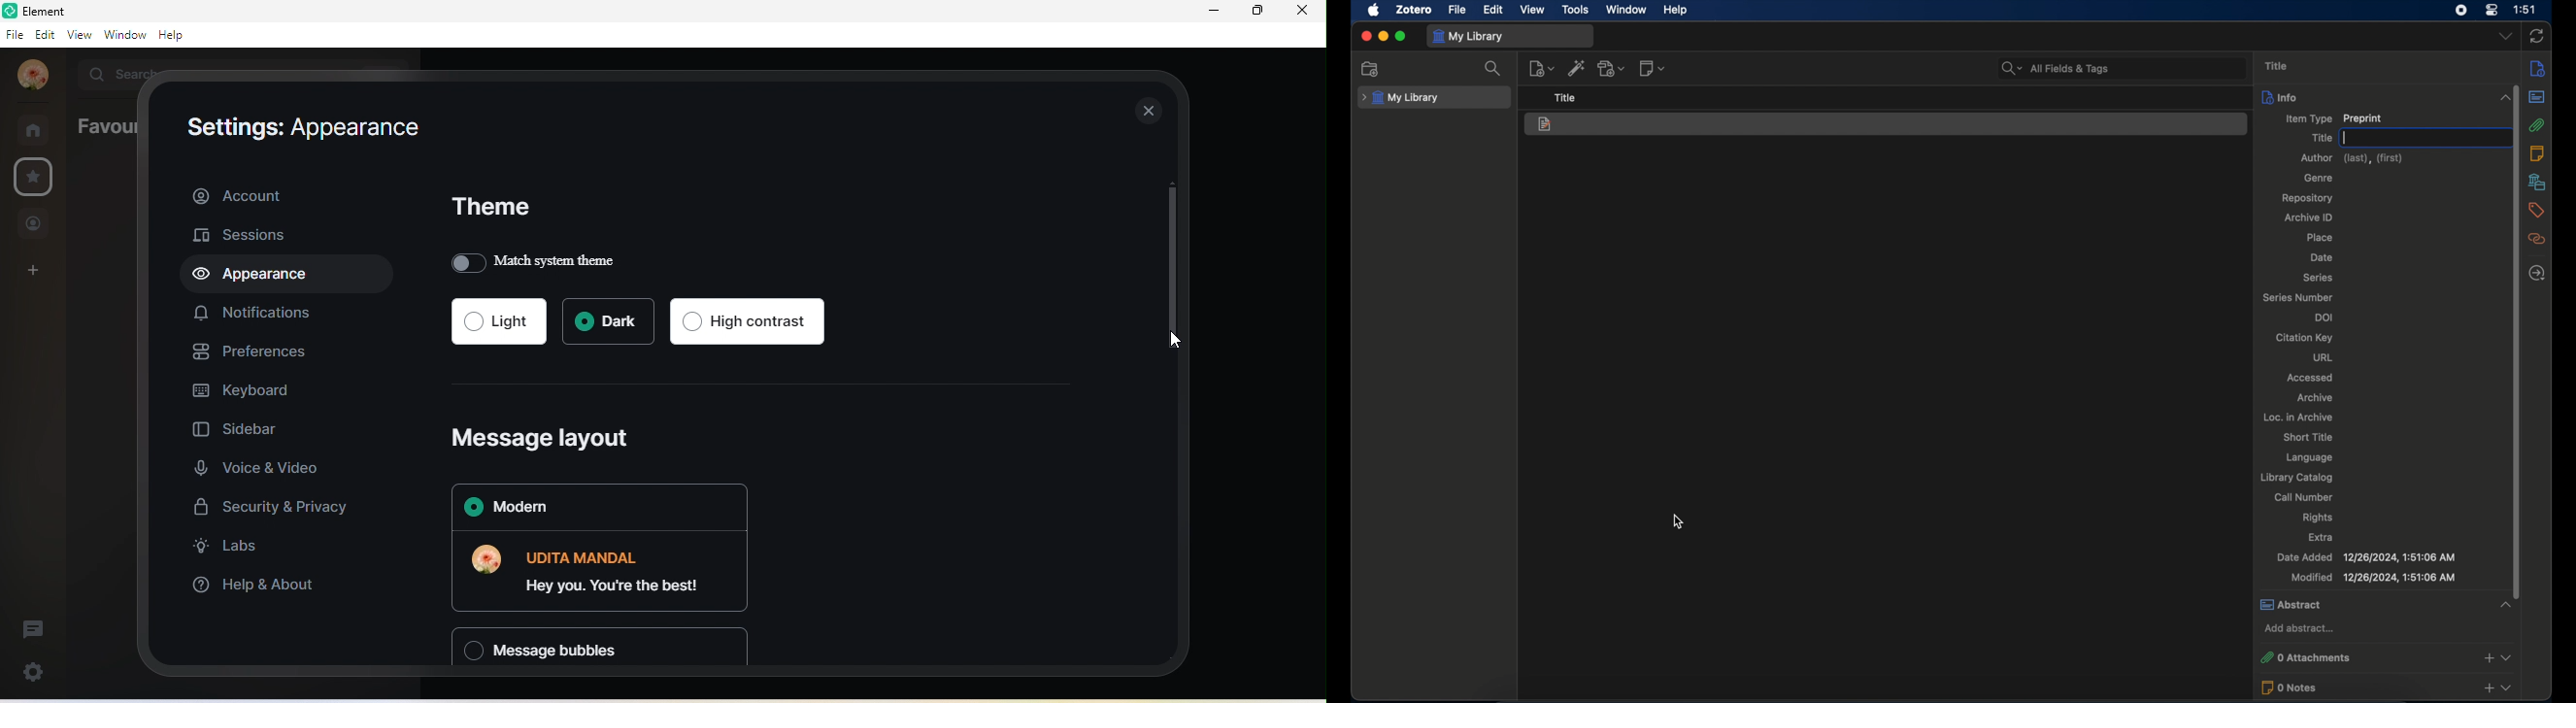  What do you see at coordinates (2346, 138) in the screenshot?
I see `text cursor` at bounding box center [2346, 138].